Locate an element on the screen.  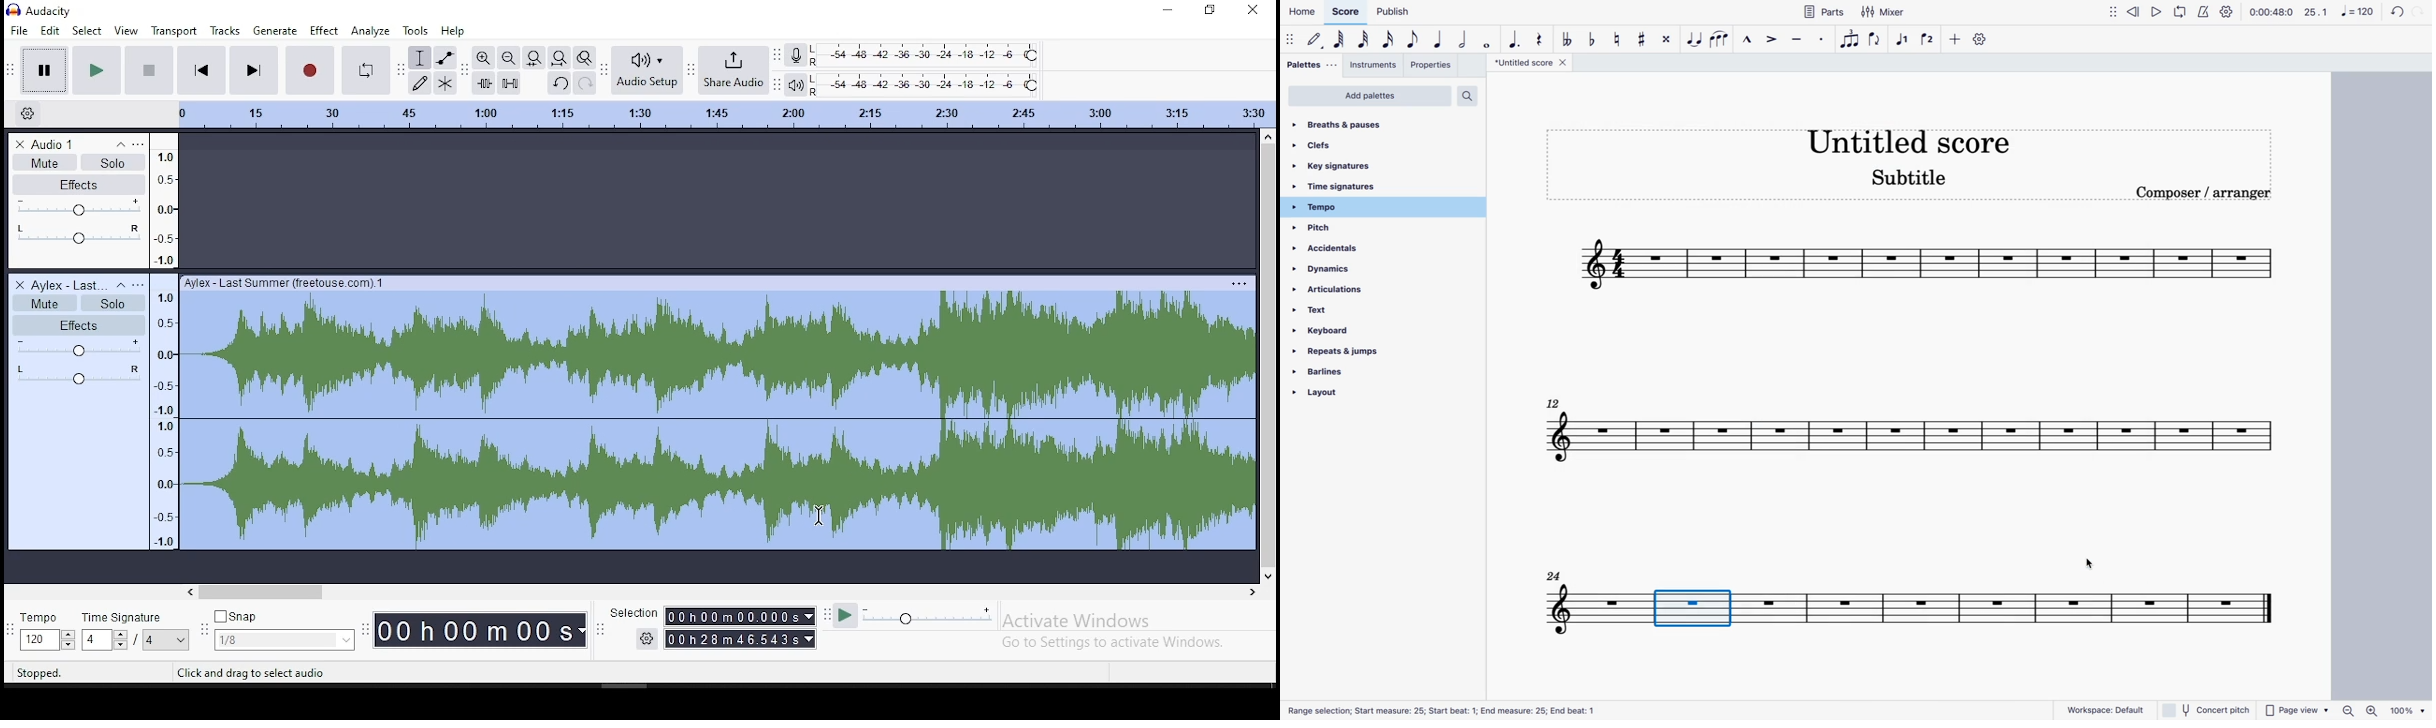
page view is located at coordinates (2297, 710).